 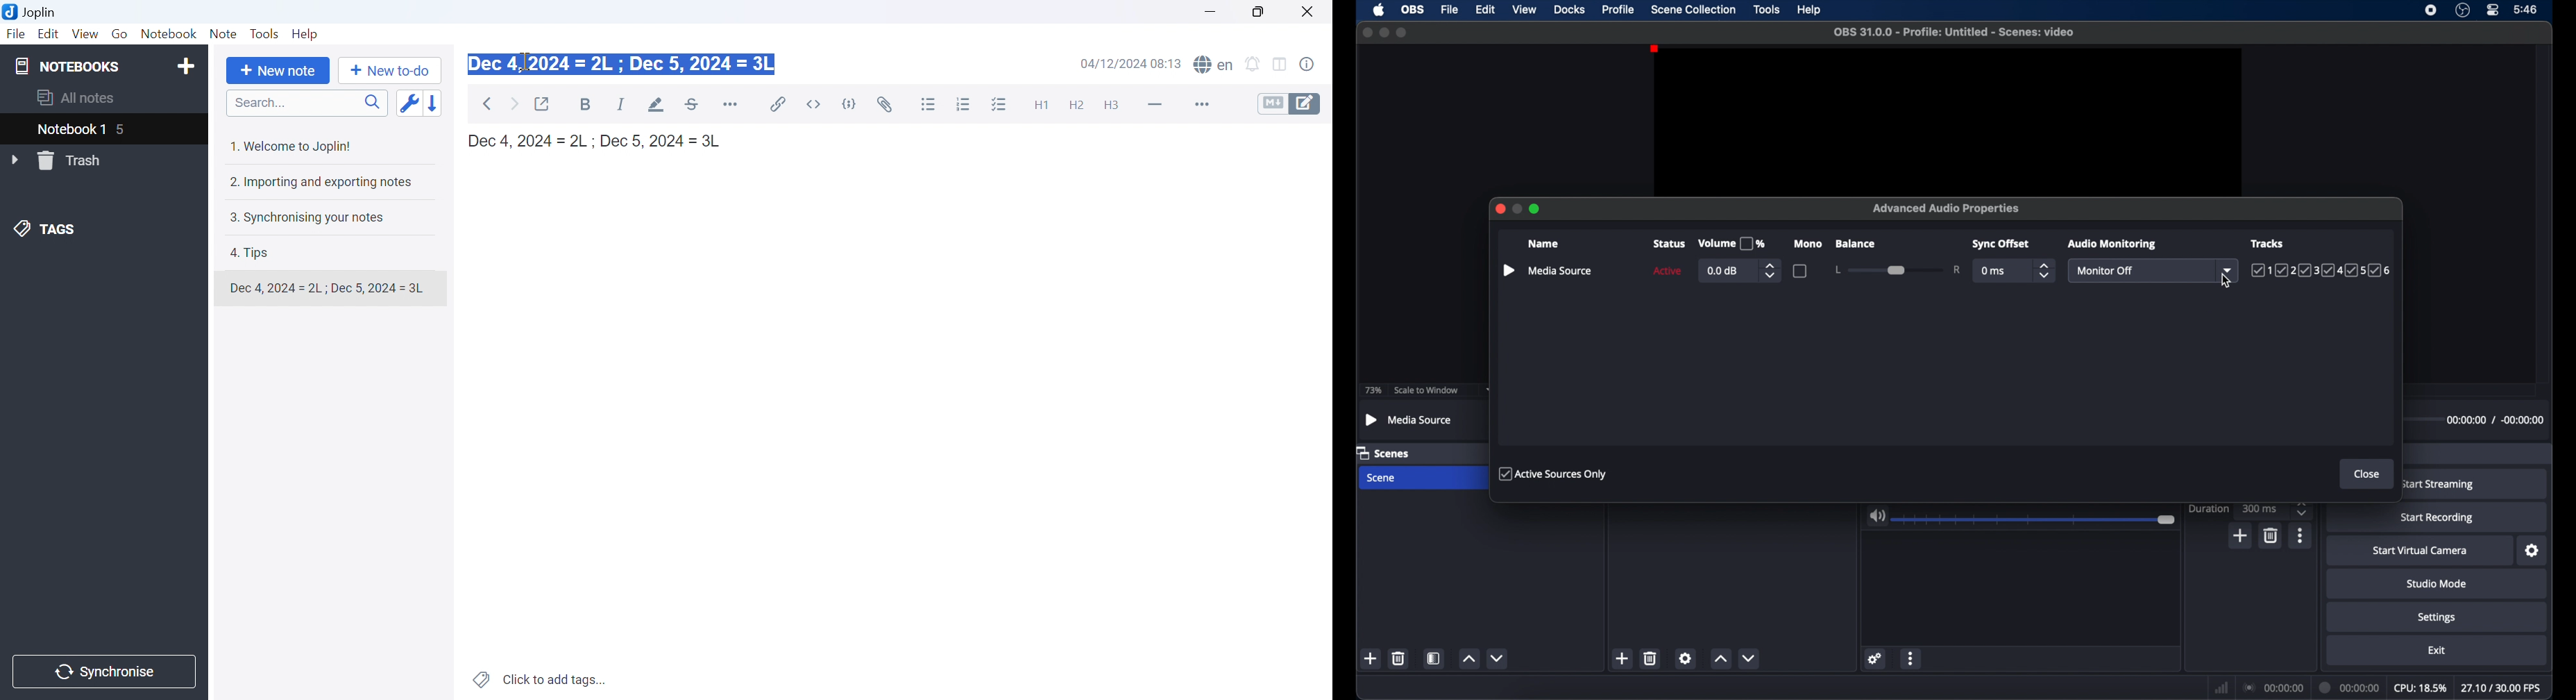 What do you see at coordinates (184, 67) in the screenshot?
I see `Add notebook` at bounding box center [184, 67].